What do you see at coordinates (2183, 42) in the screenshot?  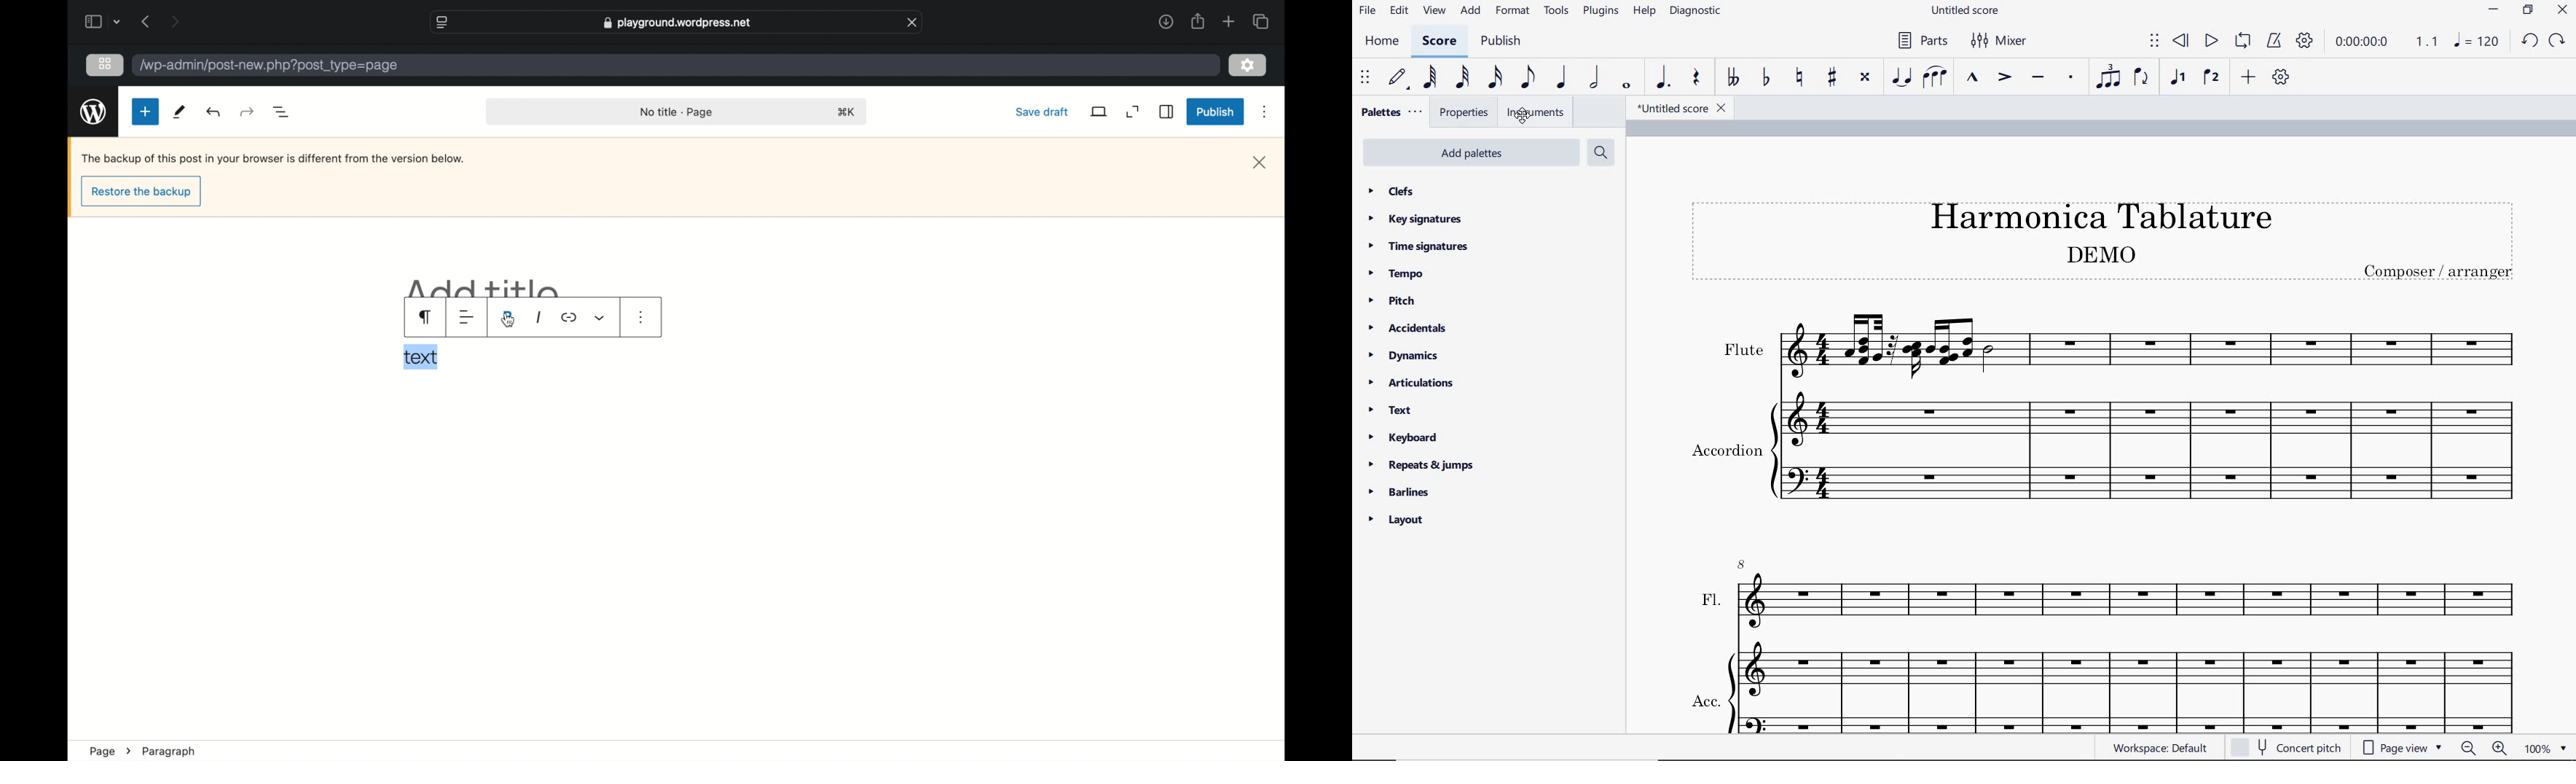 I see `rewind` at bounding box center [2183, 42].